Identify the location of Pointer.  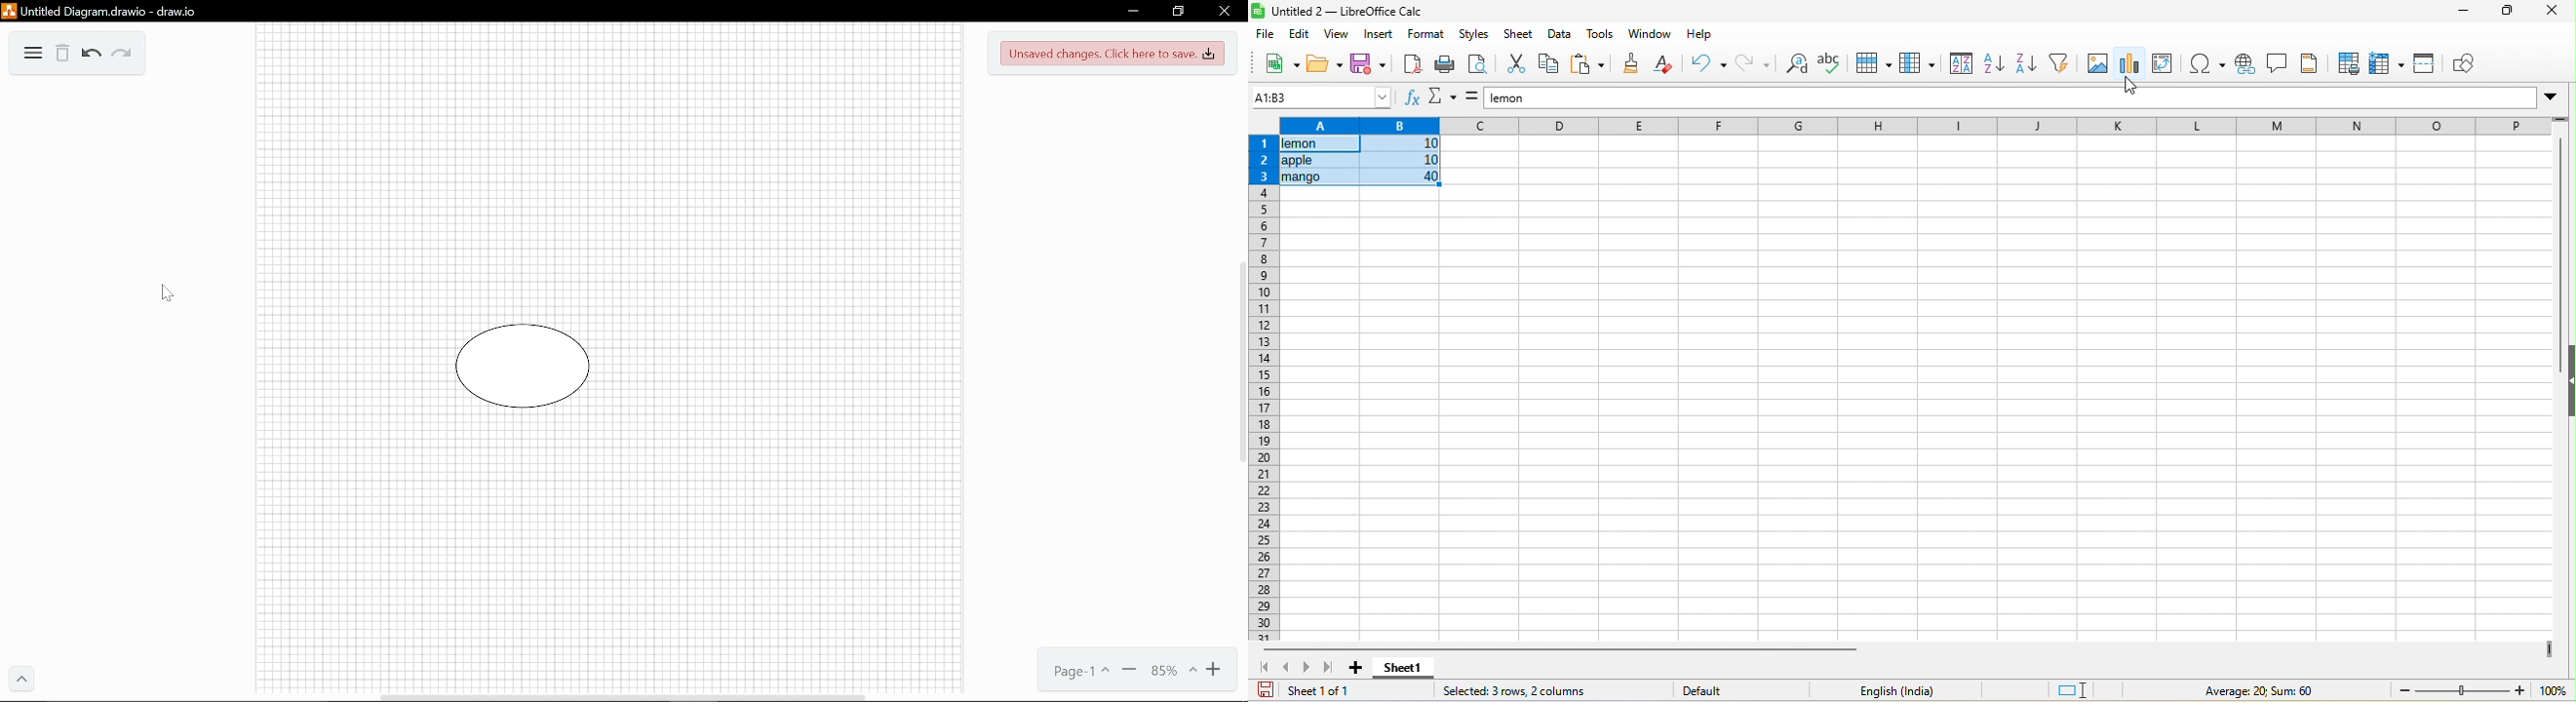
(170, 292).